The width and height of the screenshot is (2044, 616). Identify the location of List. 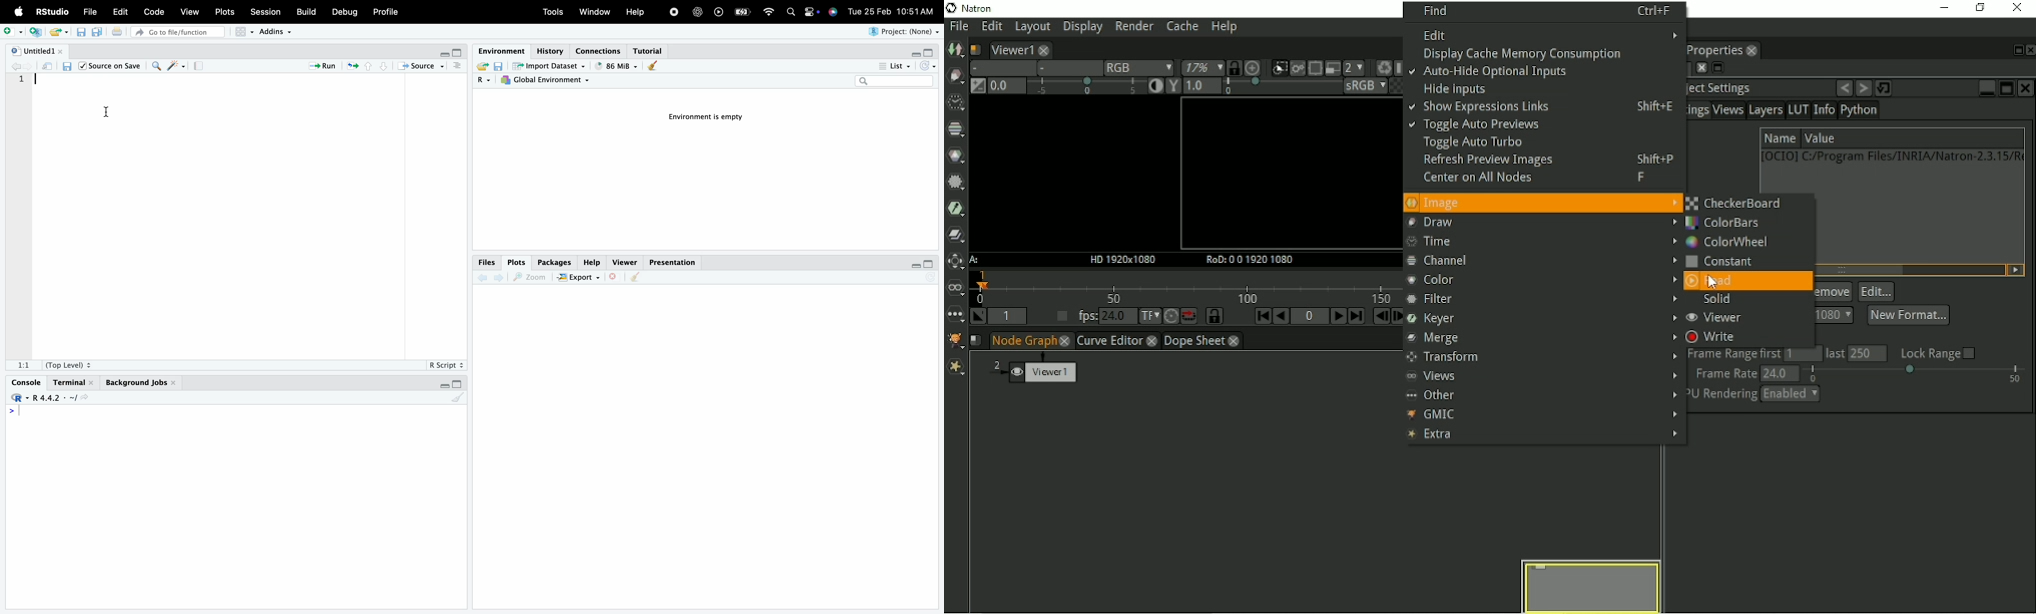
(891, 65).